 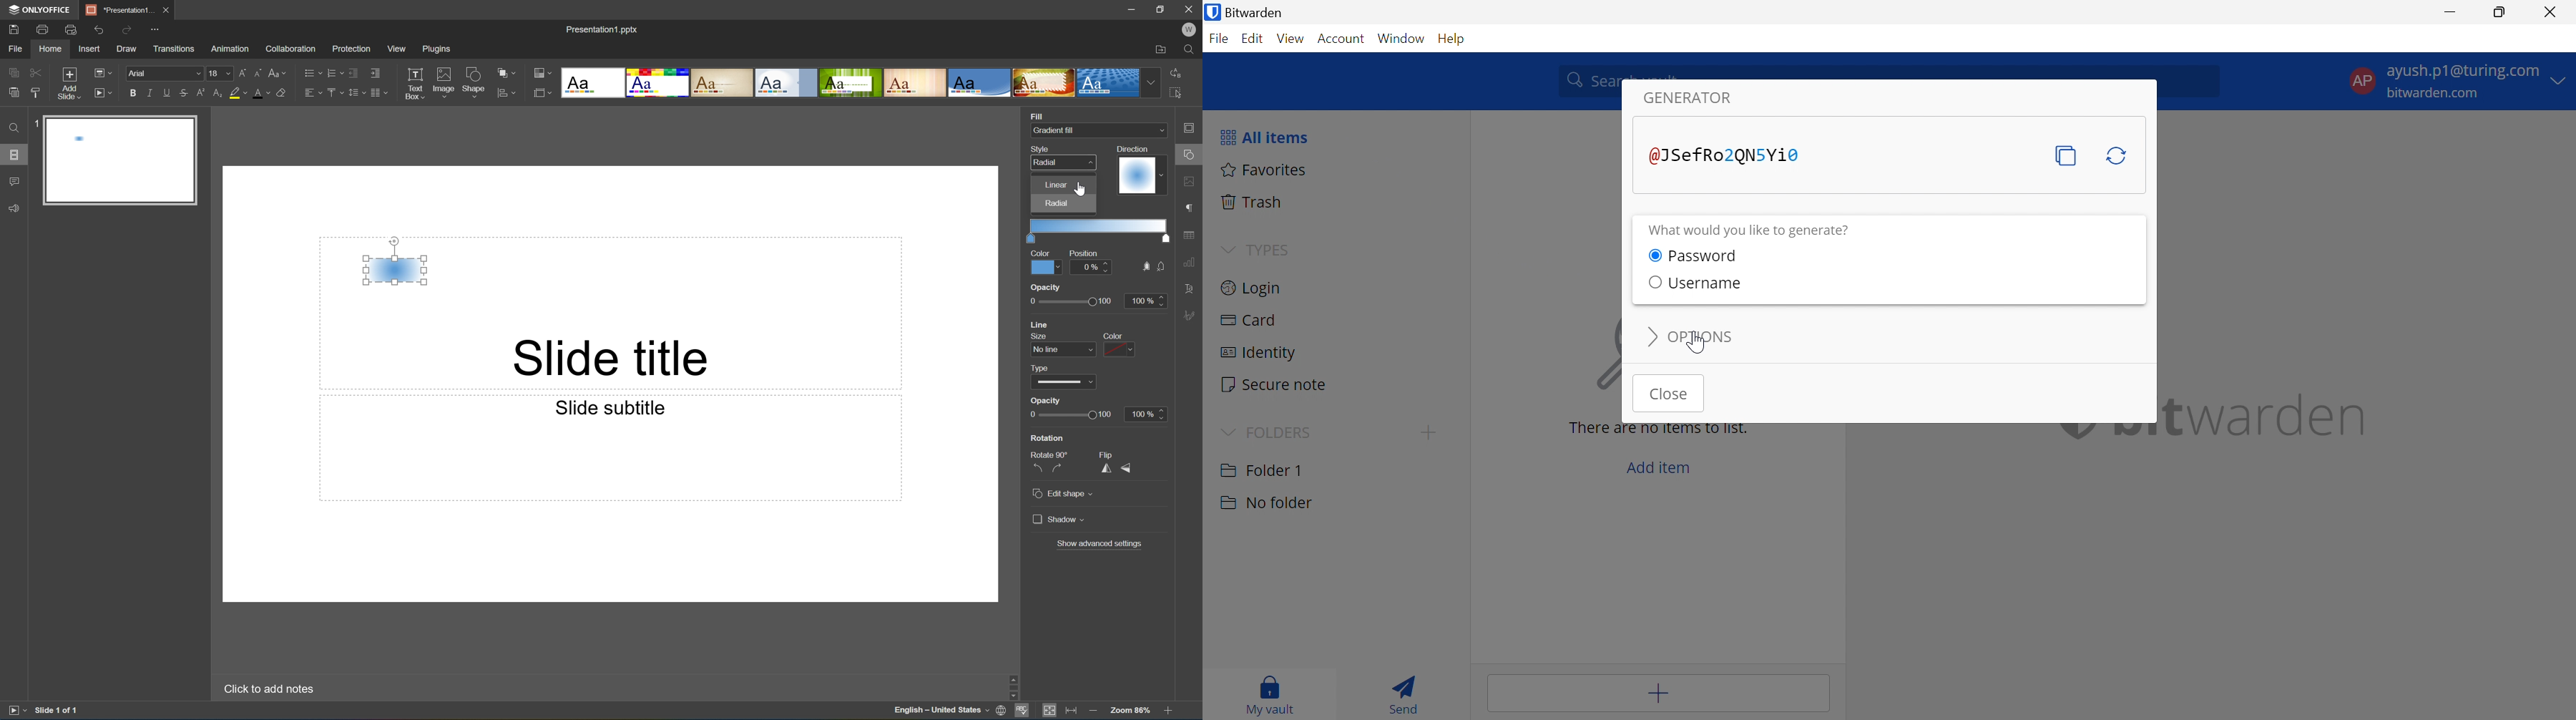 What do you see at coordinates (1059, 518) in the screenshot?
I see `Shadow` at bounding box center [1059, 518].